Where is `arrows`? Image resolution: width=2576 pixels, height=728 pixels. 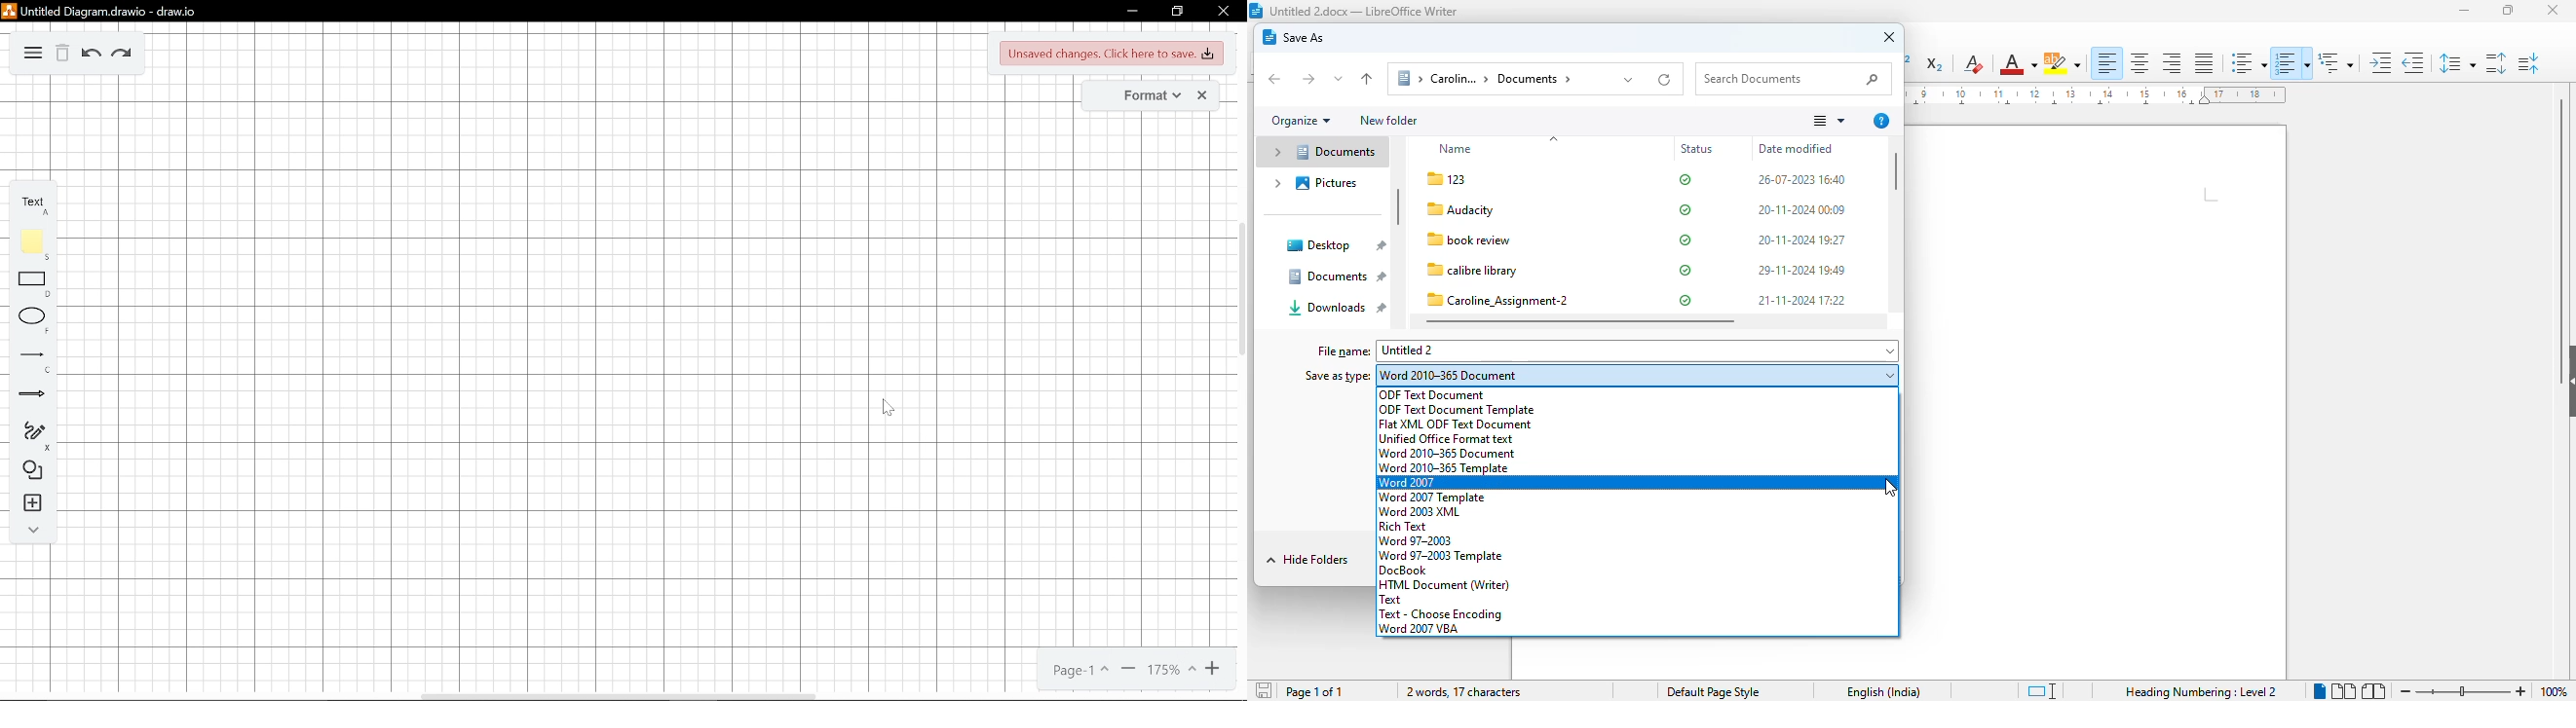
arrows is located at coordinates (27, 395).